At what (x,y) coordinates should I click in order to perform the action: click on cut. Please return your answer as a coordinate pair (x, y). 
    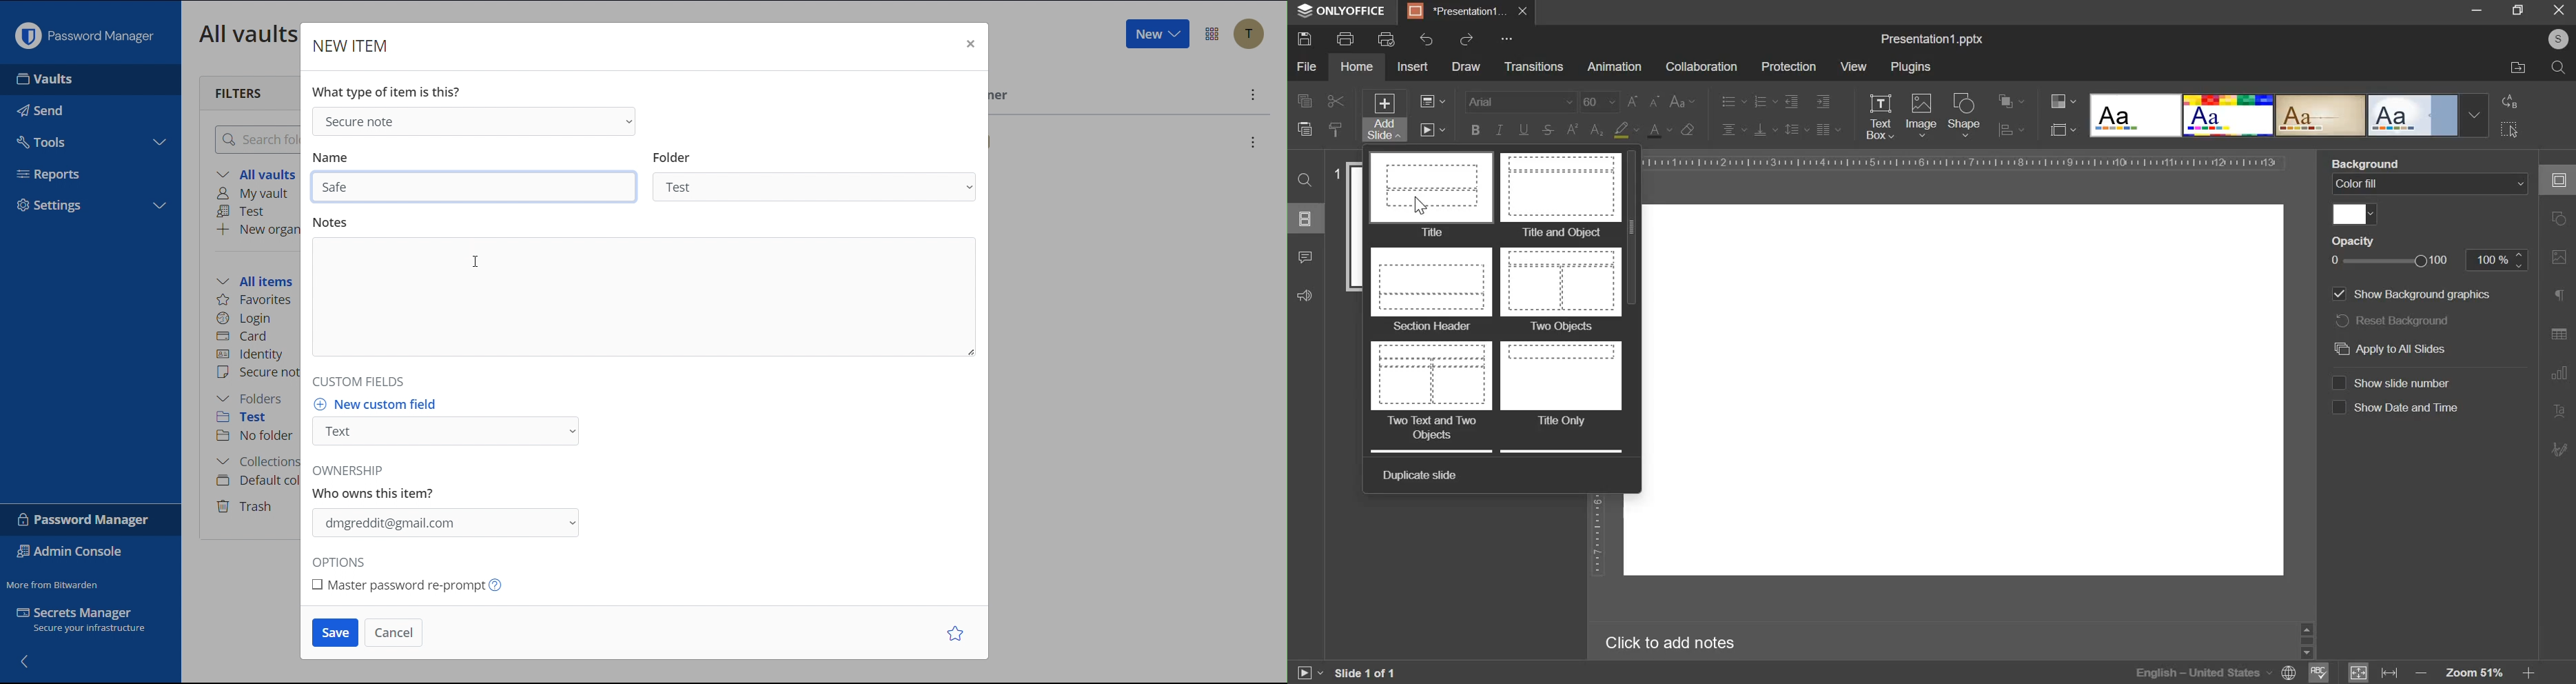
    Looking at the image, I should click on (1337, 101).